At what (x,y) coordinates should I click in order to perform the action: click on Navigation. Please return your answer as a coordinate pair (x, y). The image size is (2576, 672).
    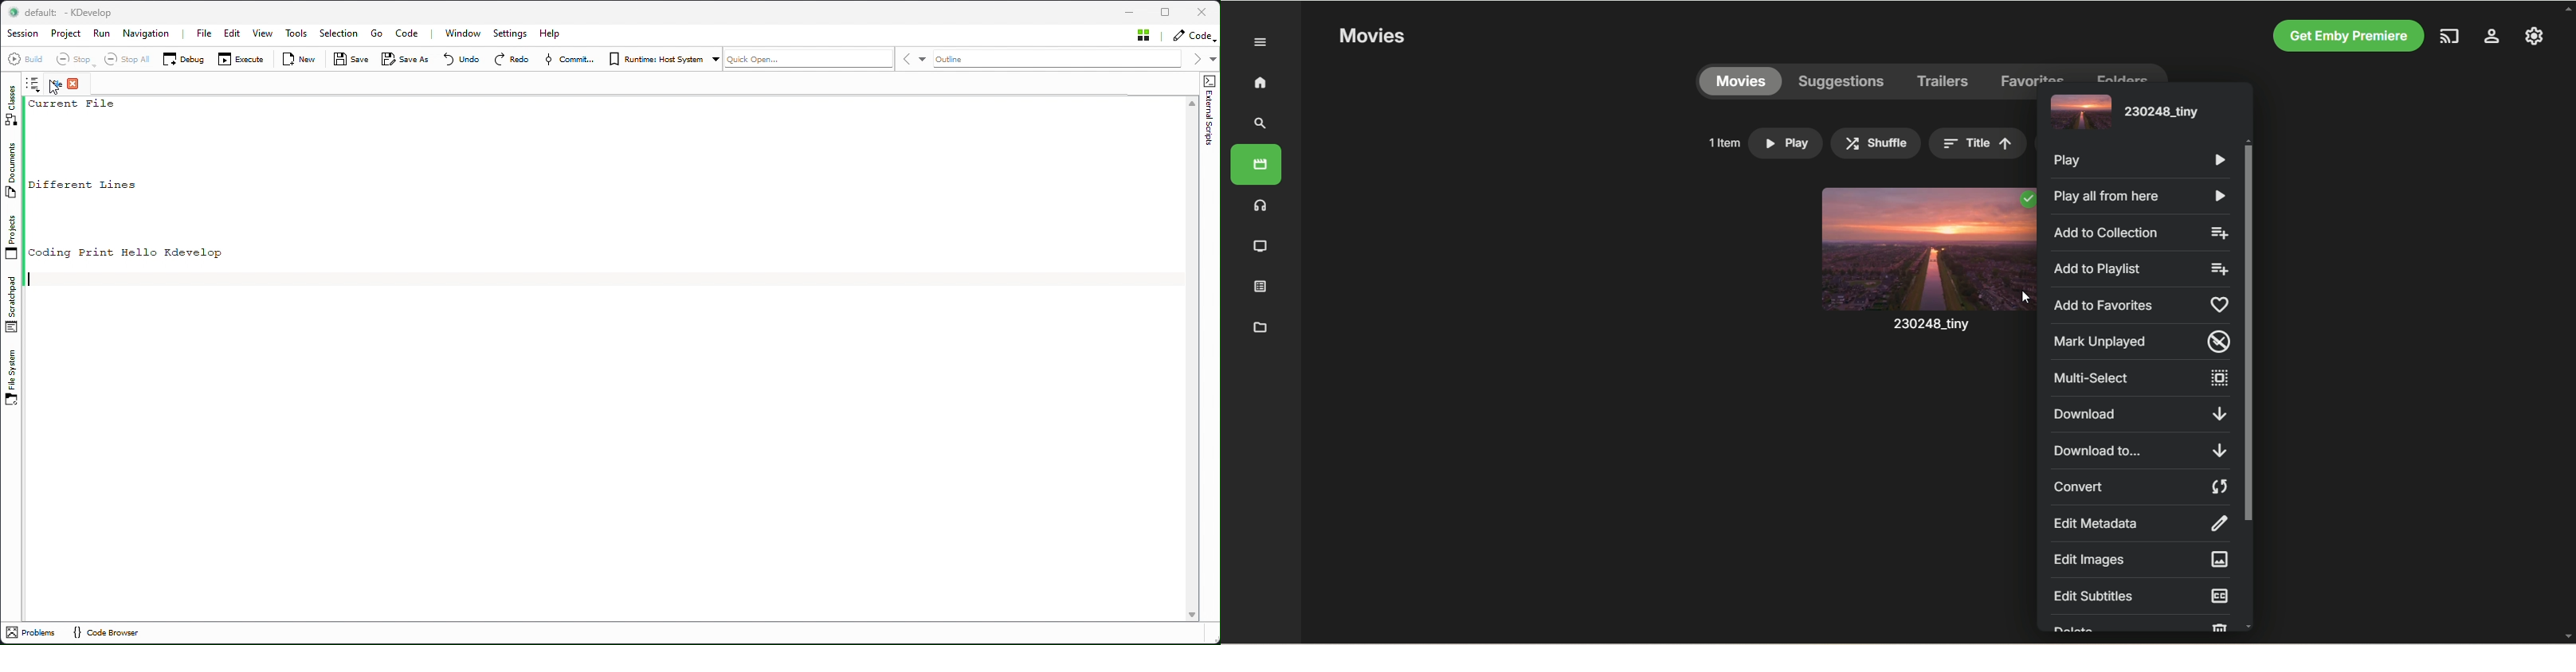
    Looking at the image, I should click on (145, 34).